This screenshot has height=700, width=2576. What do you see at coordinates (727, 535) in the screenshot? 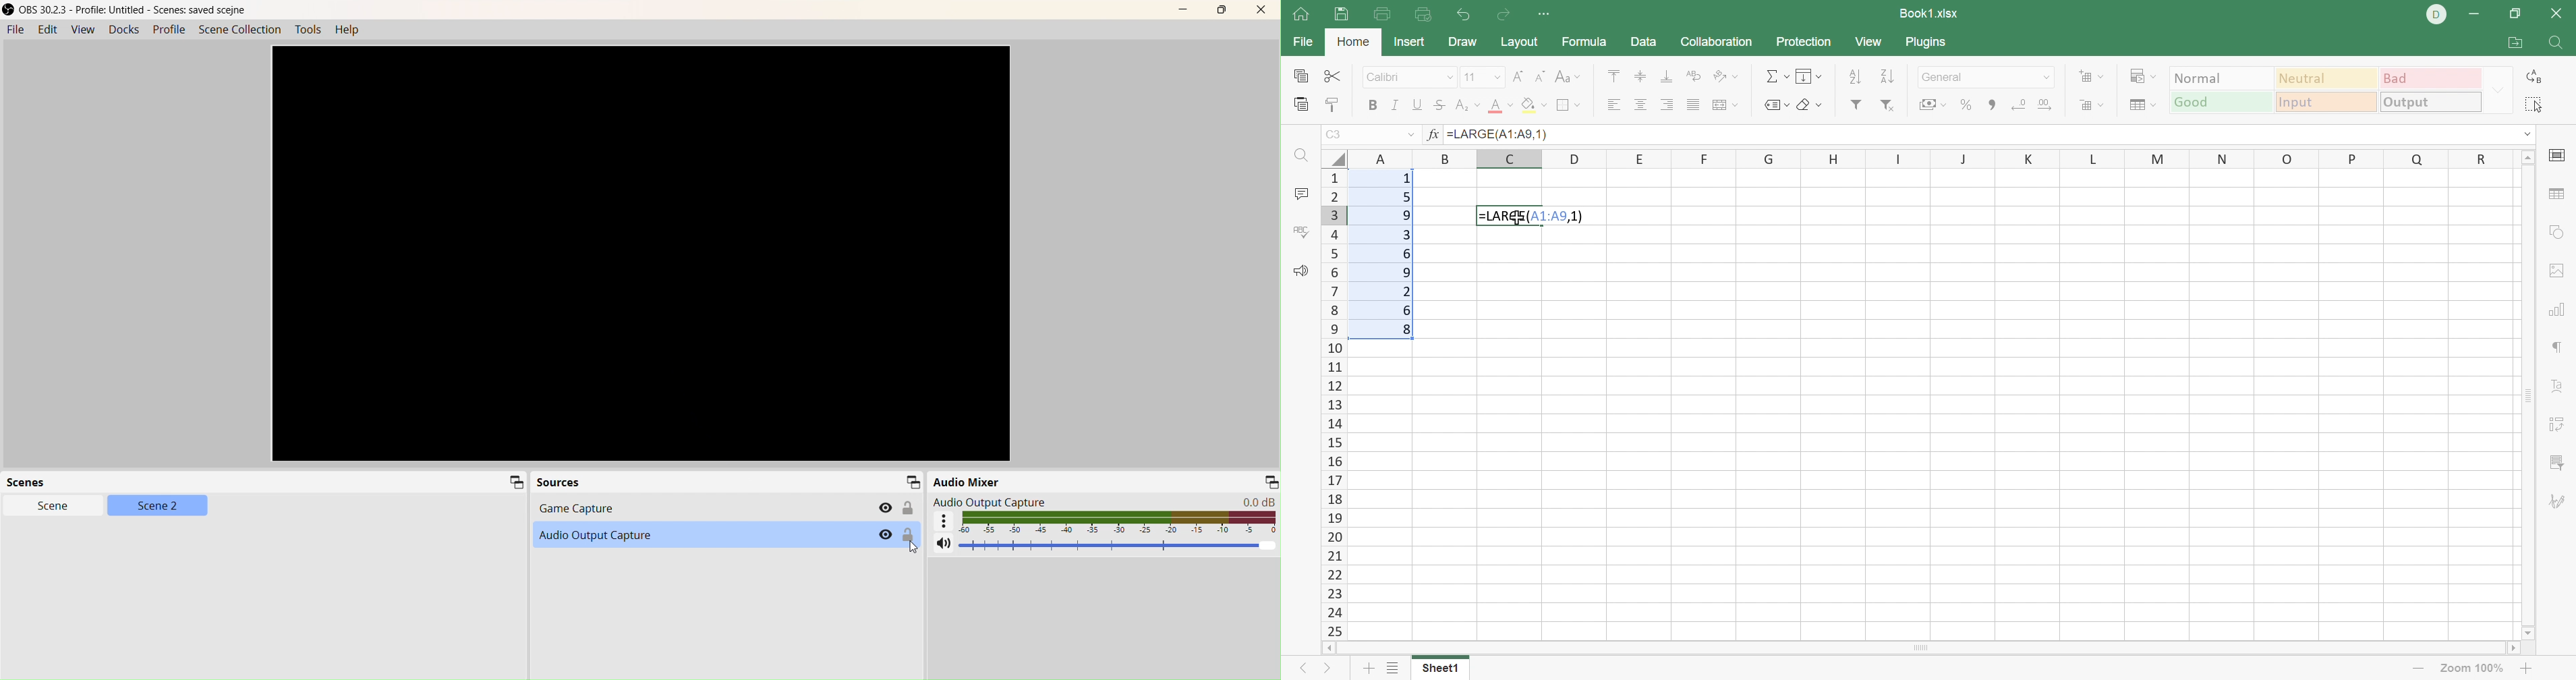
I see `Audio Output Capture` at bounding box center [727, 535].